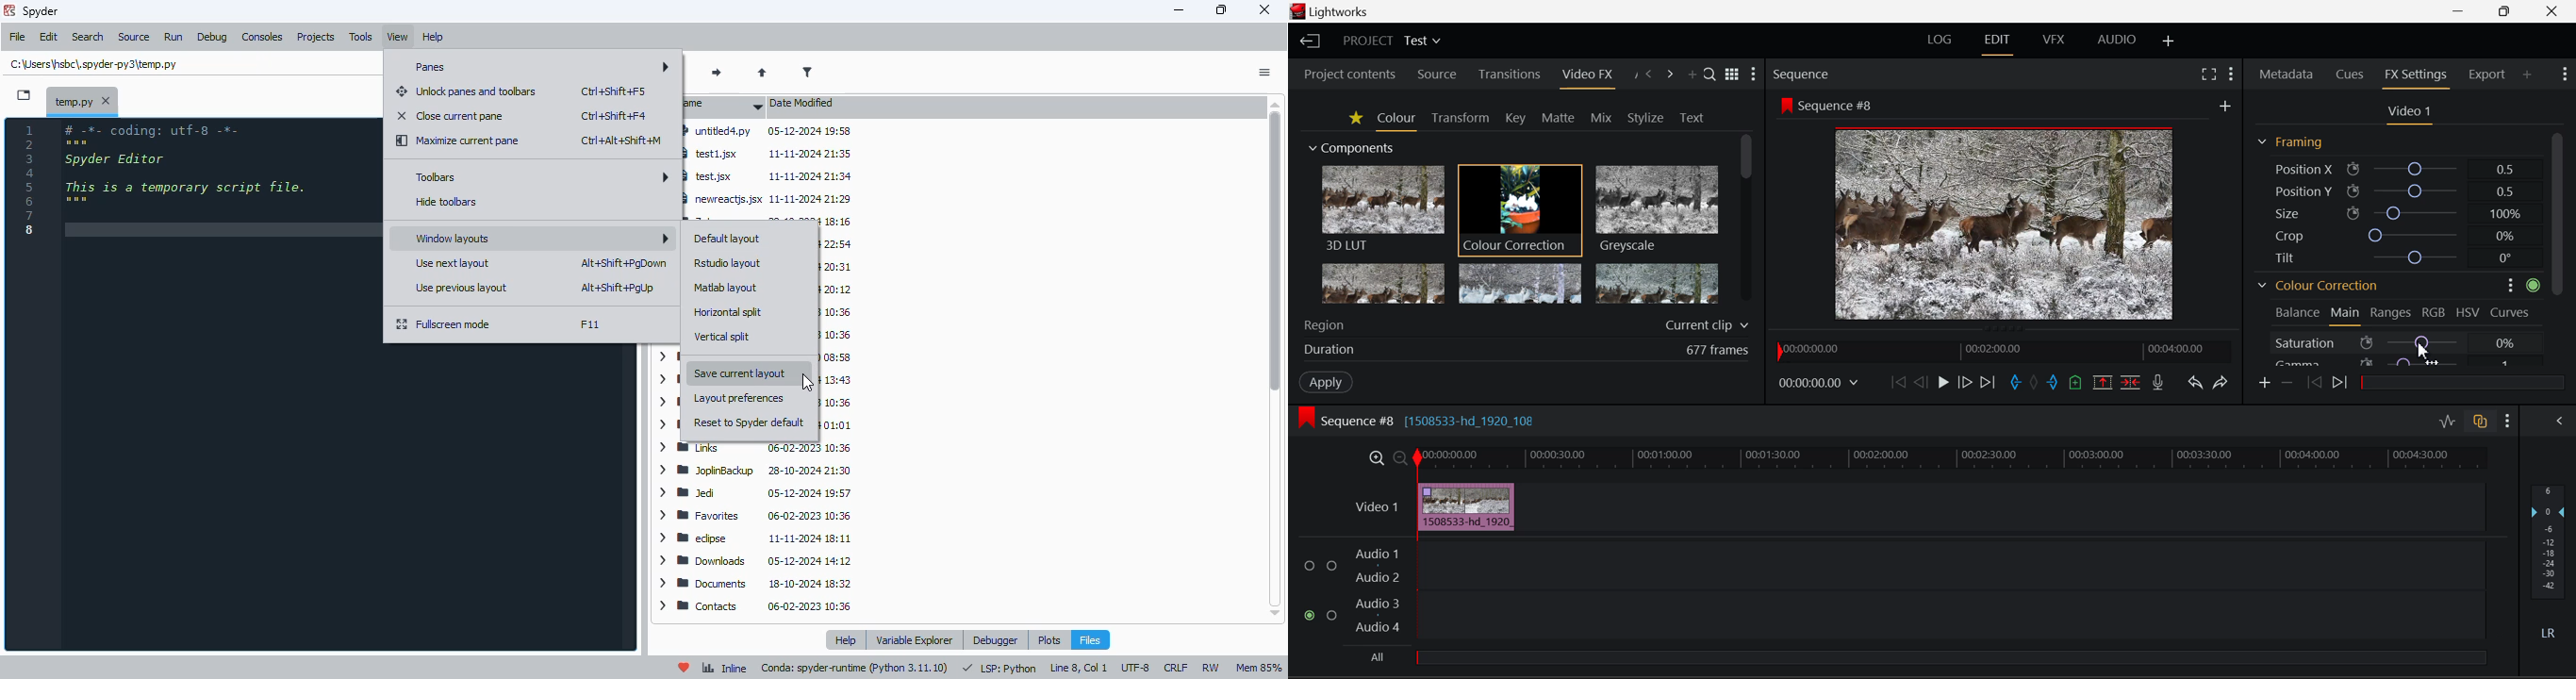  Describe the element at coordinates (726, 288) in the screenshot. I see `MatLab layout` at that location.